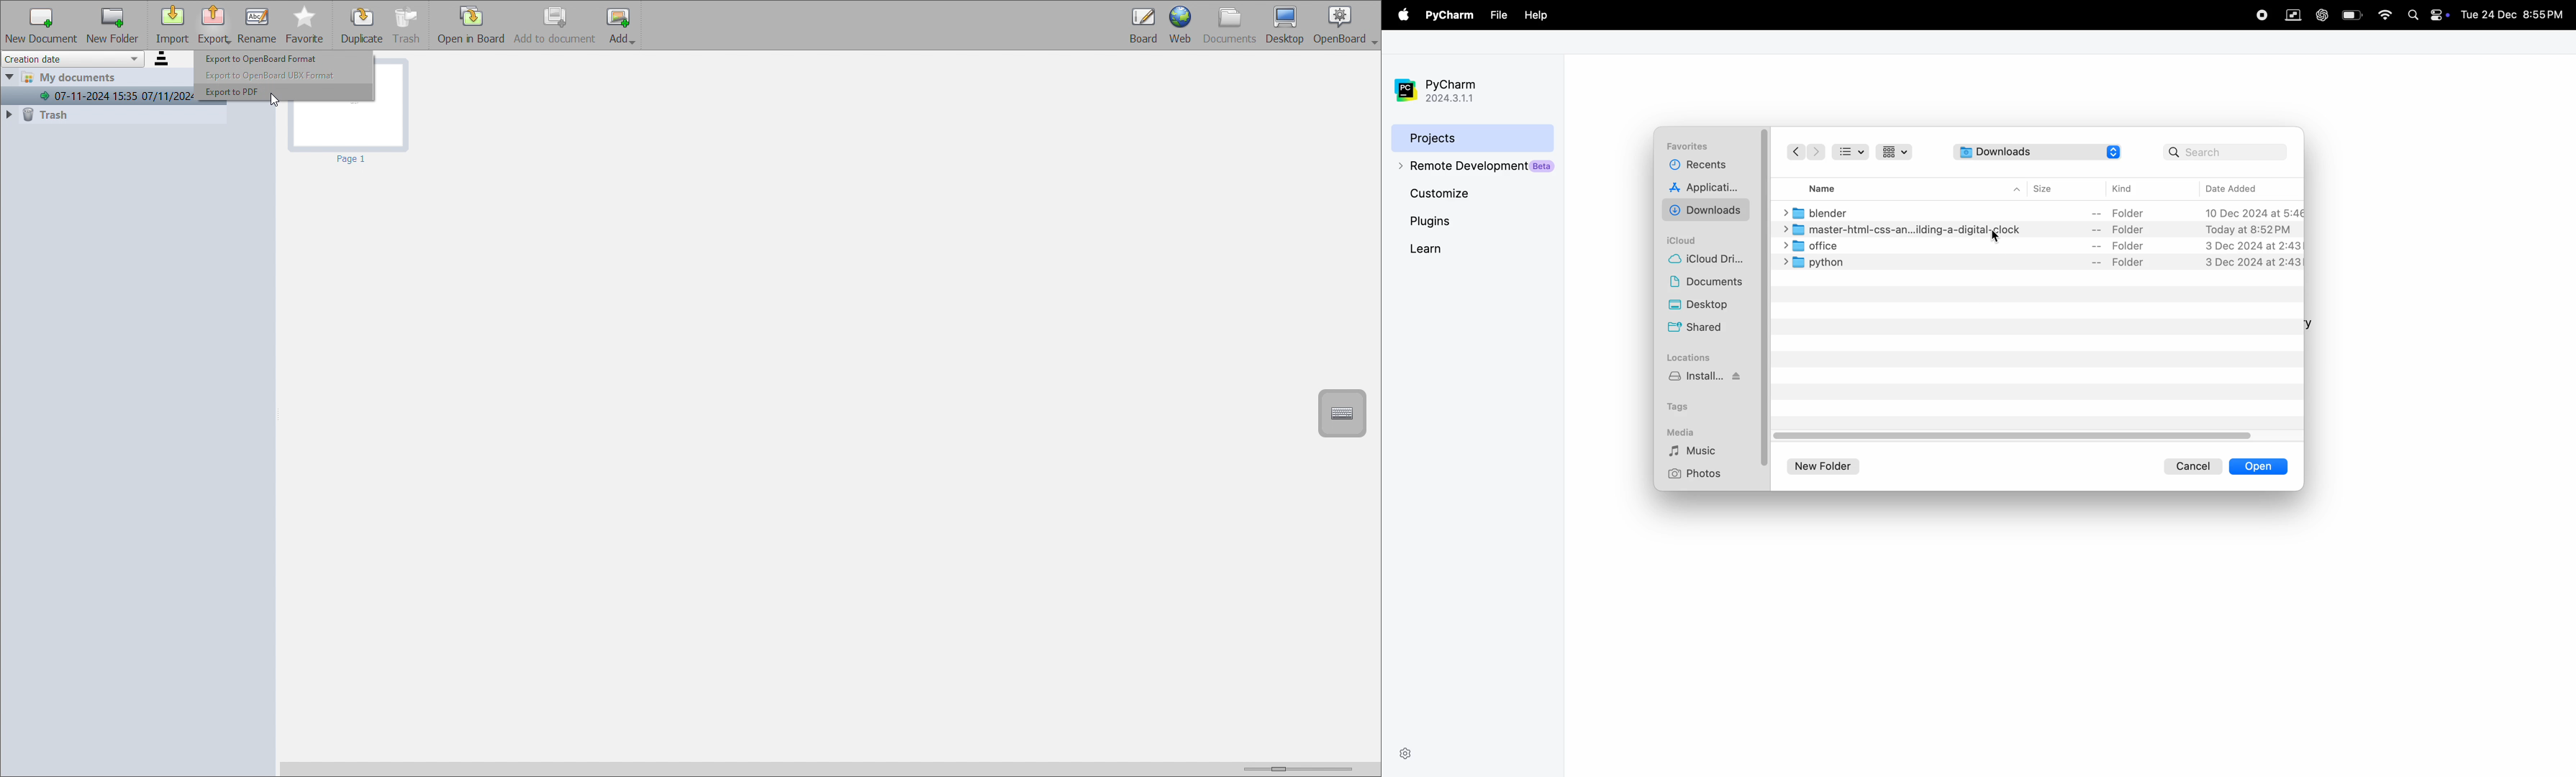  I want to click on documents, so click(1230, 25).